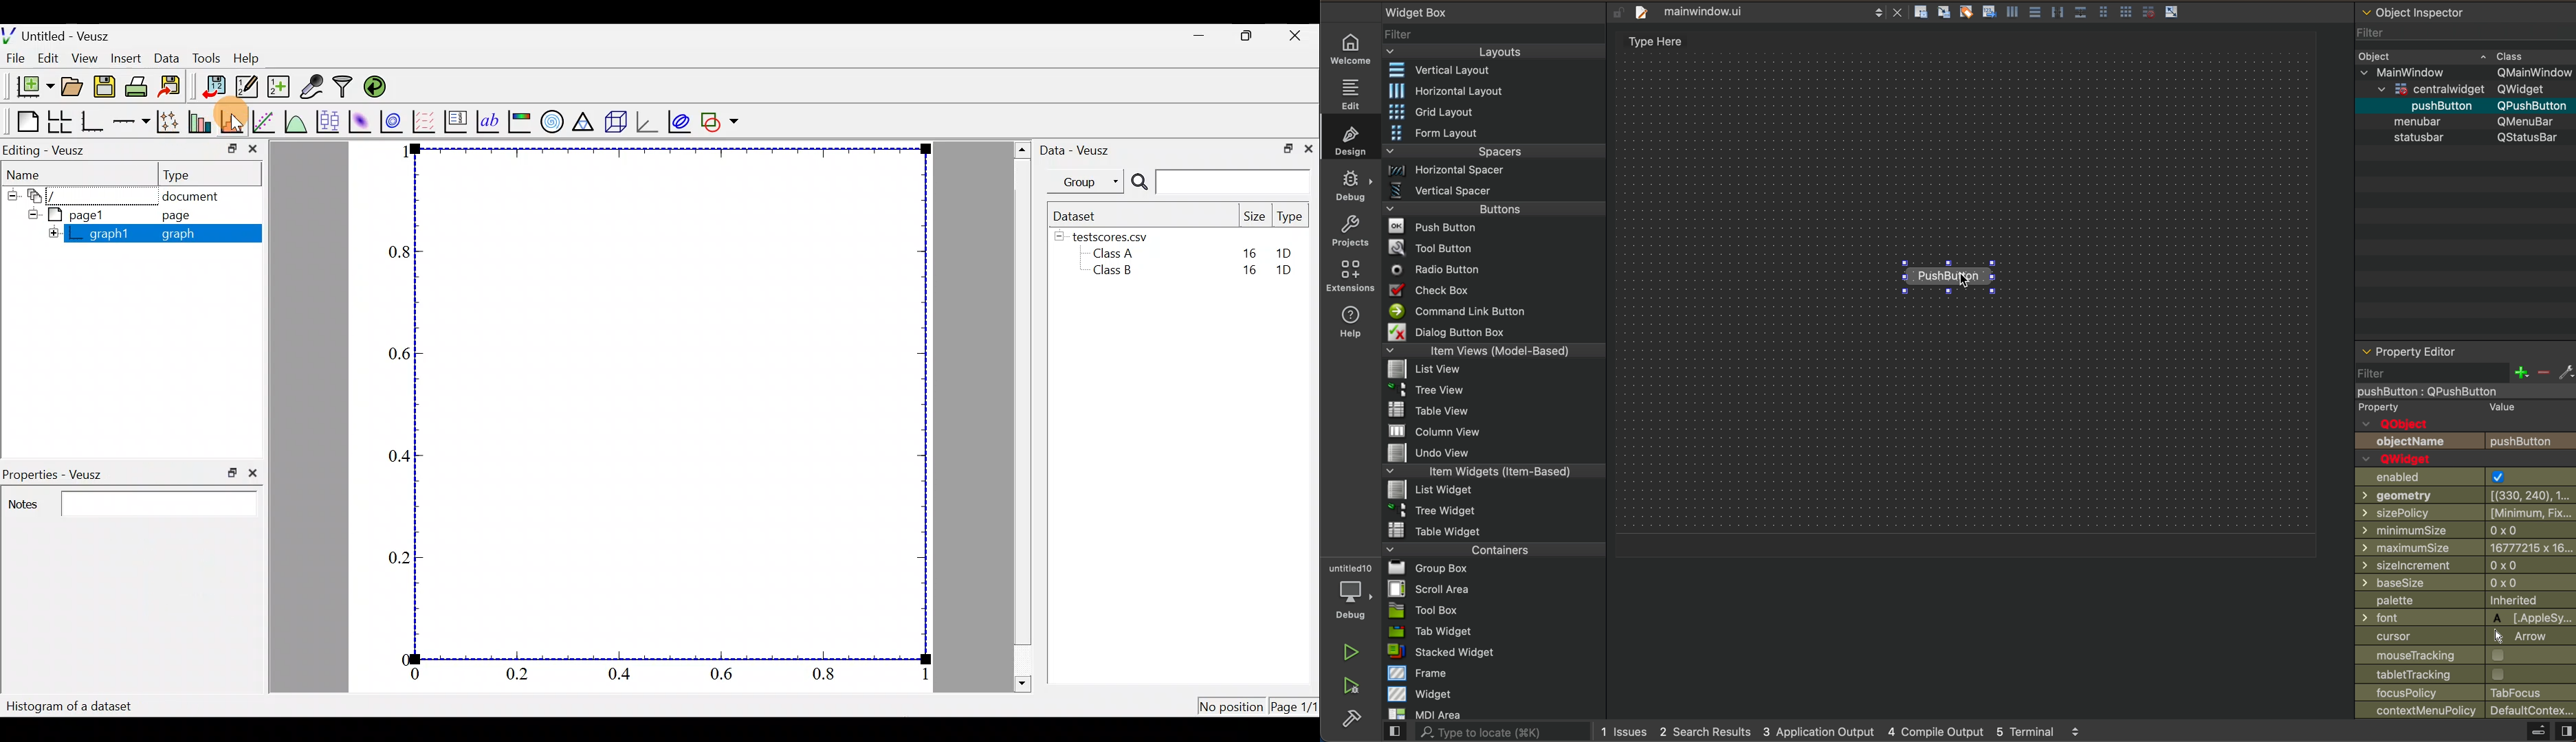 The width and height of the screenshot is (2576, 756). Describe the element at coordinates (1494, 228) in the screenshot. I see `push button` at that location.